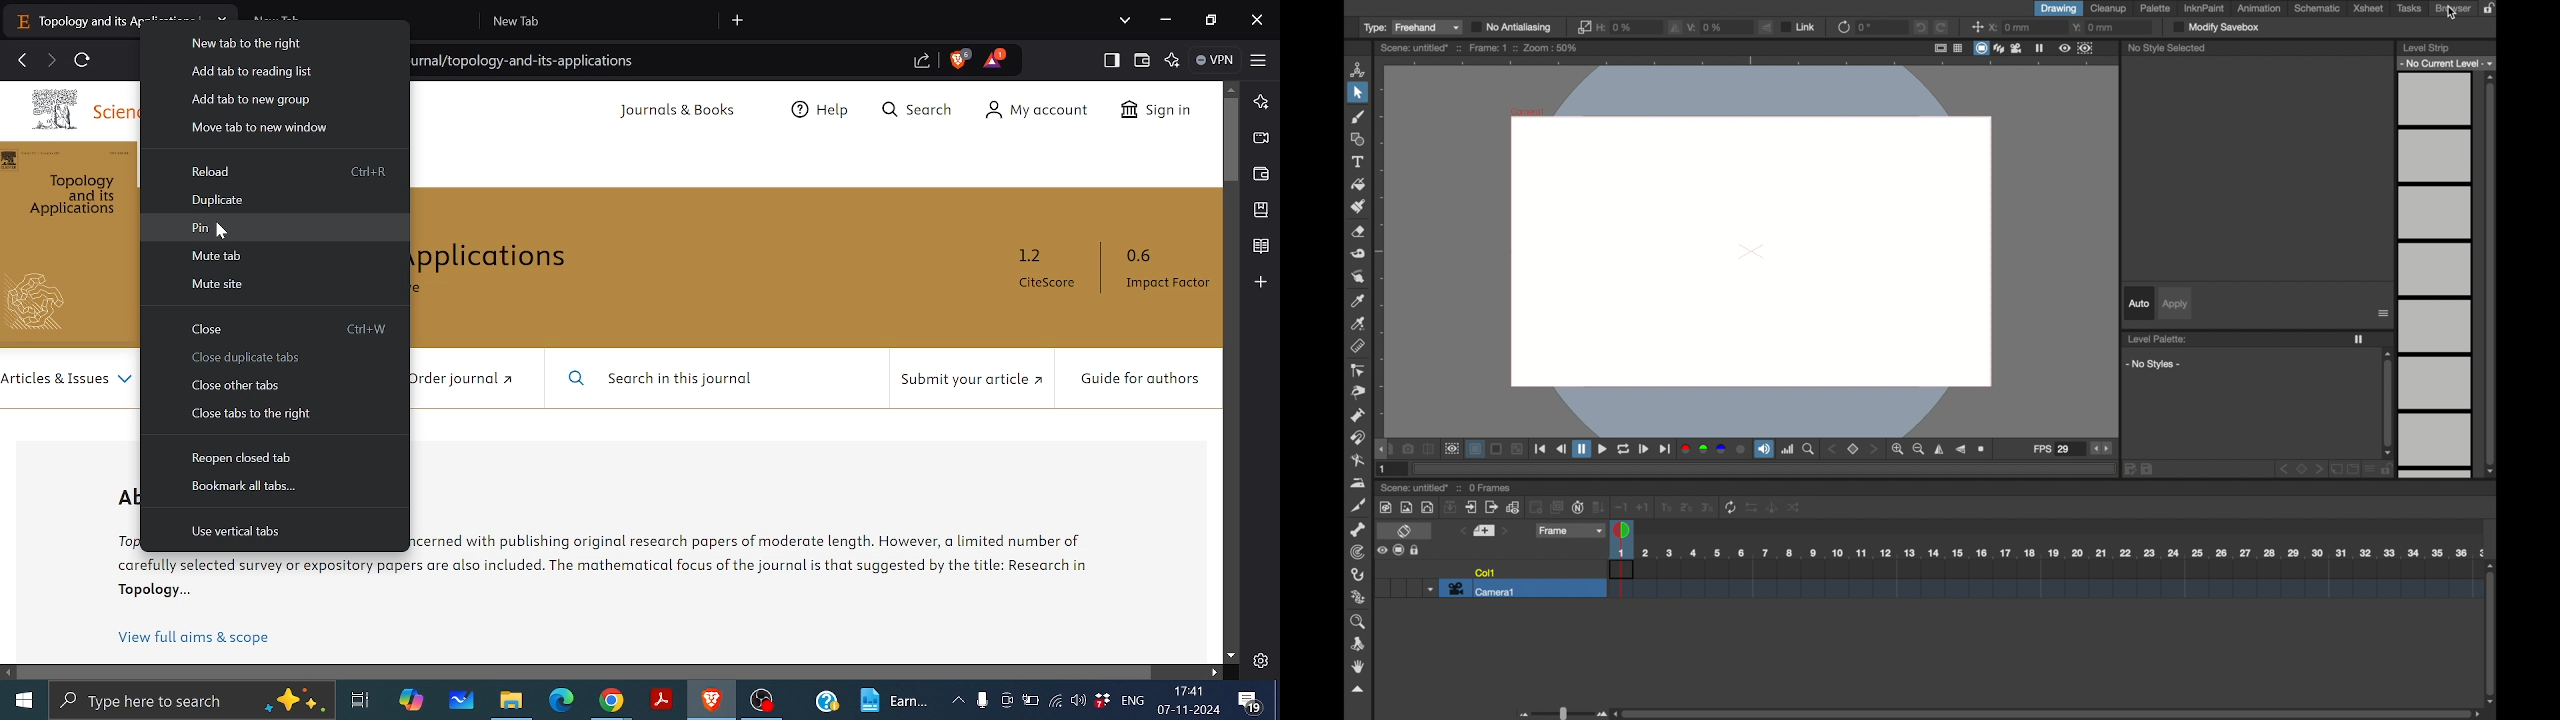 This screenshot has height=728, width=2576. I want to click on compare to snapshot, so click(1429, 448).